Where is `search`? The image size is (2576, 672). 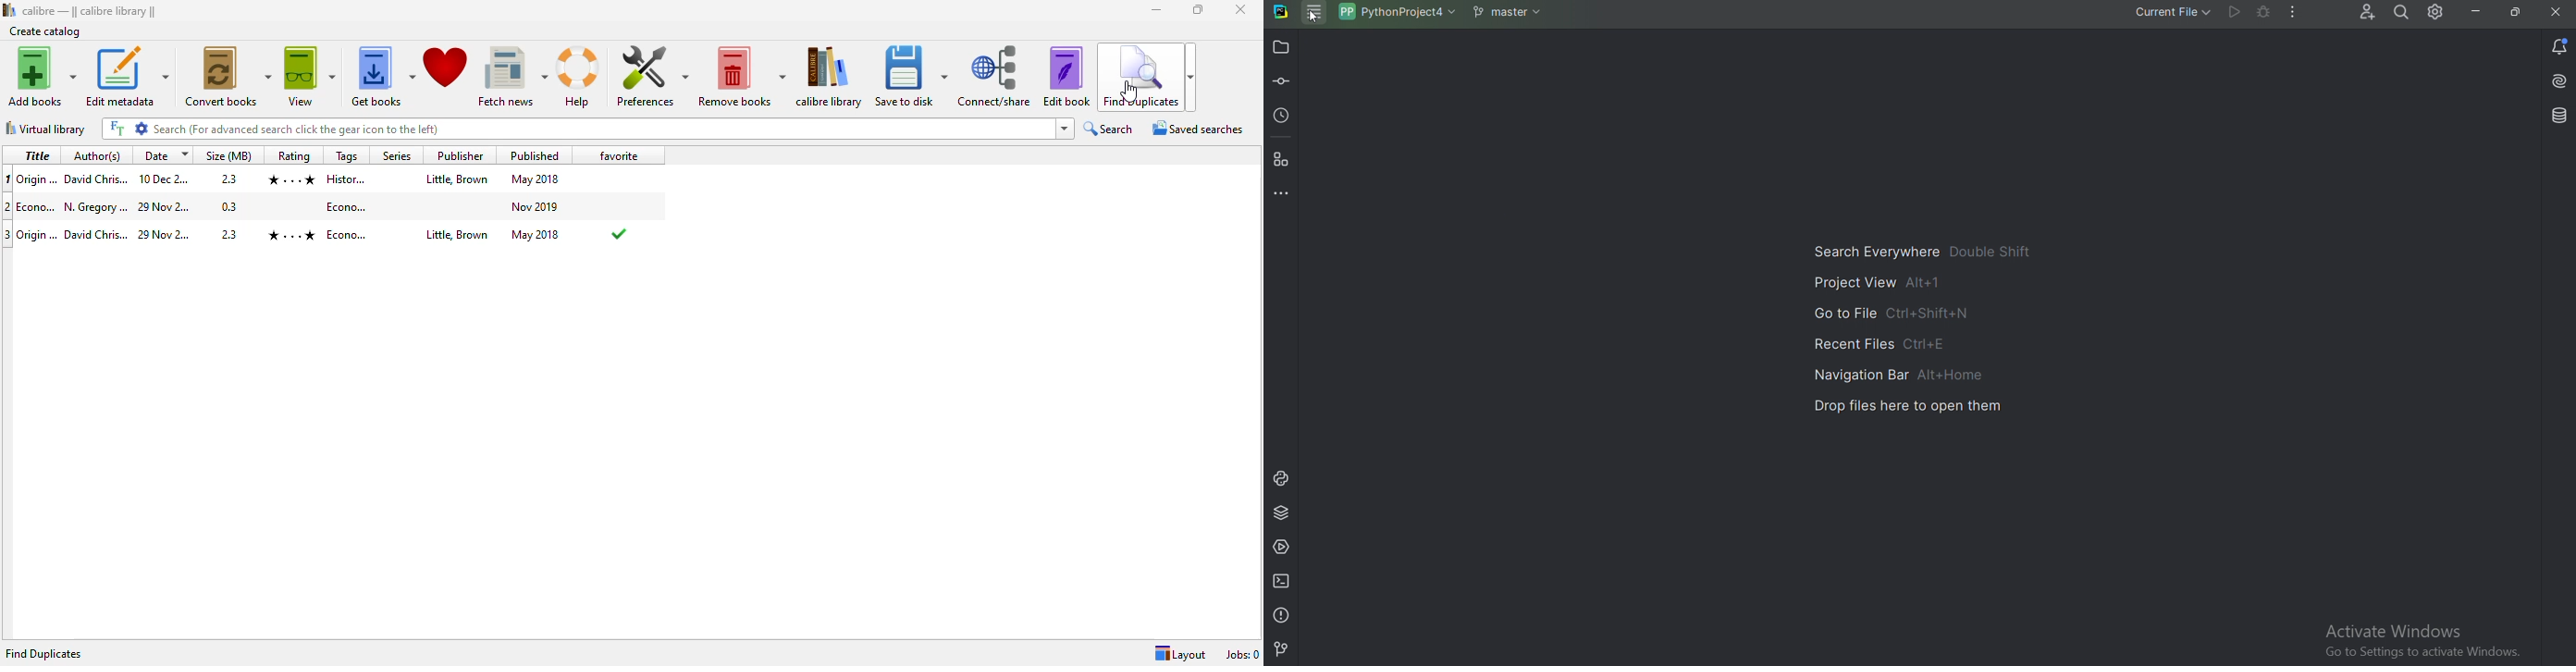
search is located at coordinates (1108, 129).